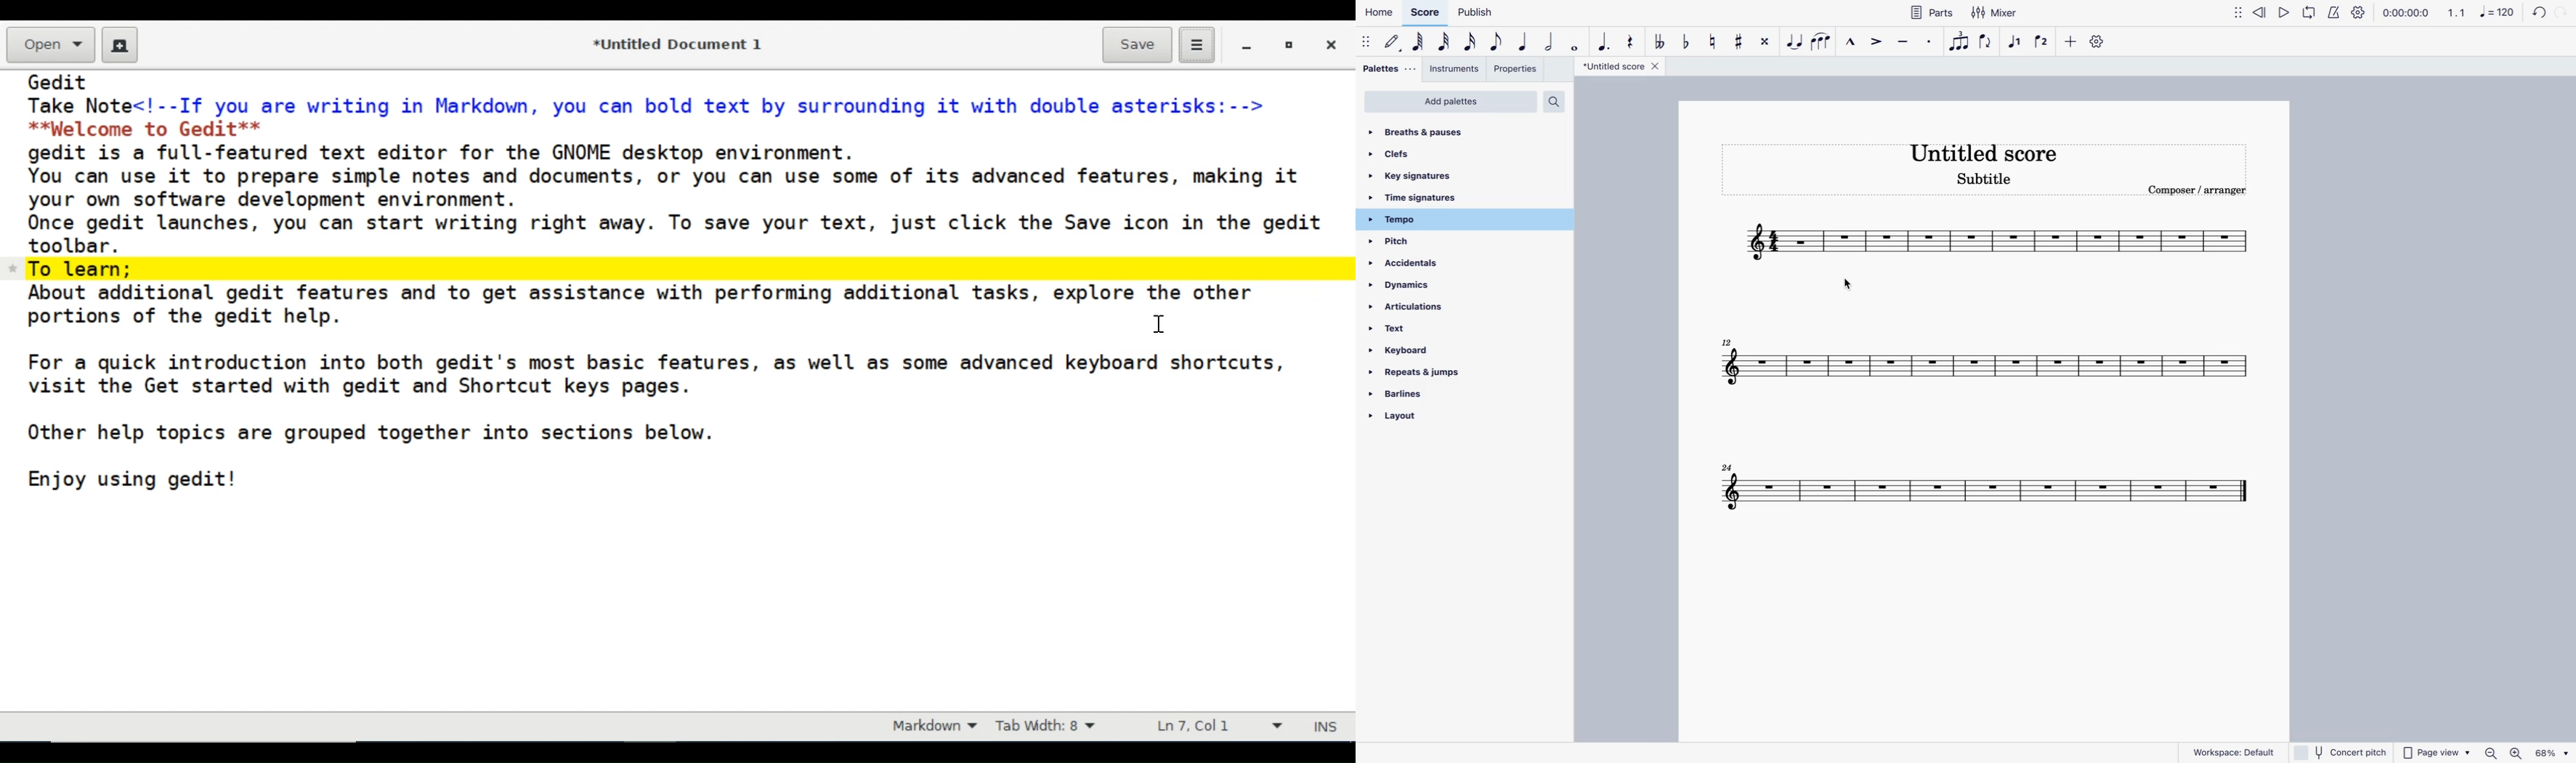  Describe the element at coordinates (1050, 728) in the screenshot. I see `Tab Width` at that location.